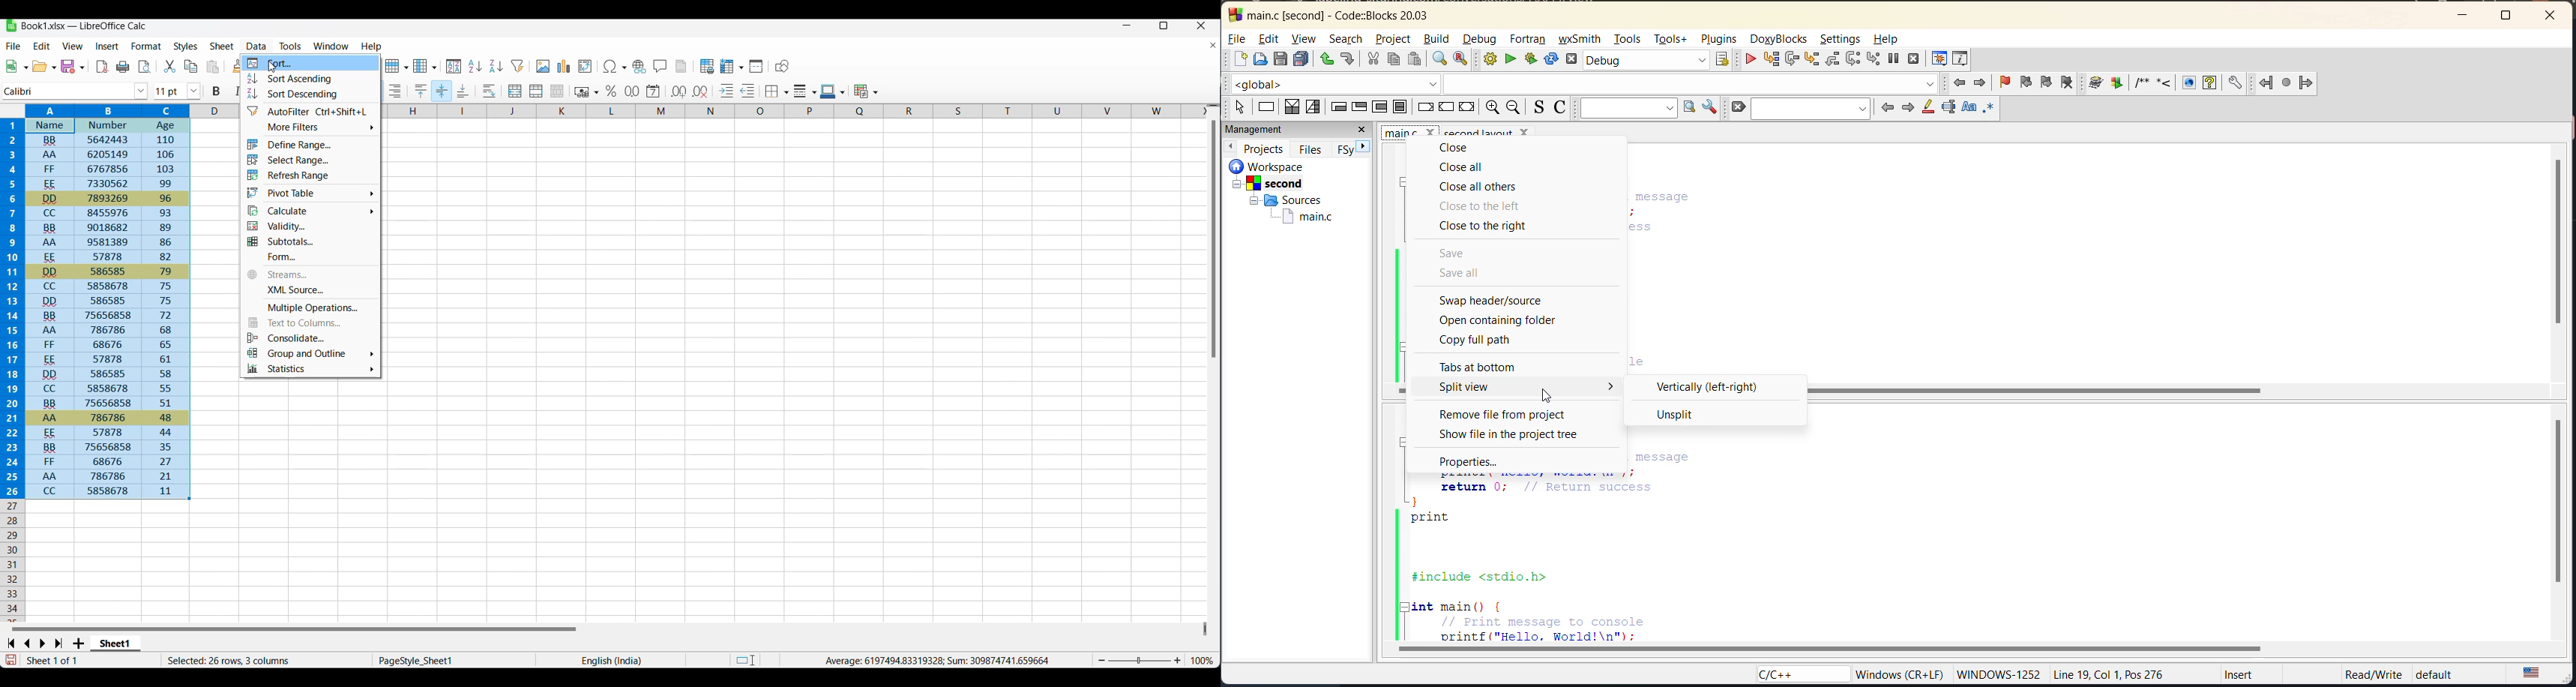 This screenshot has width=2576, height=700. Describe the element at coordinates (746, 660) in the screenshot. I see `Standard selection` at that location.